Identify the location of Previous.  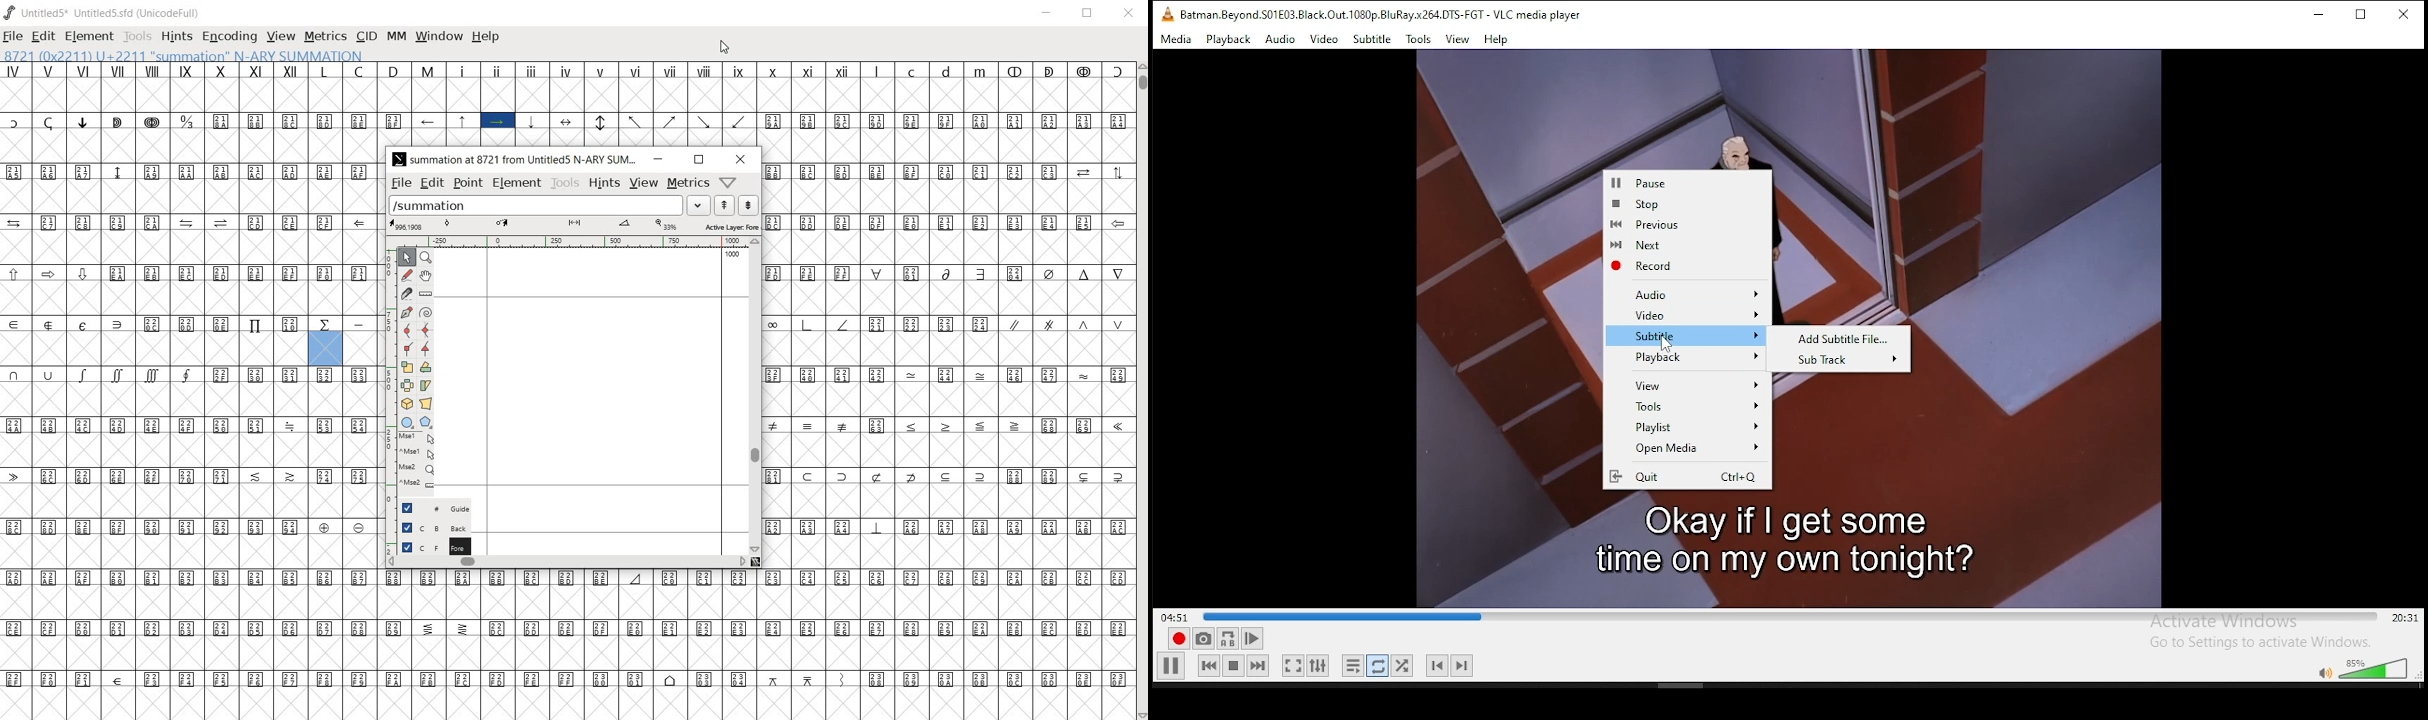
(1683, 224).